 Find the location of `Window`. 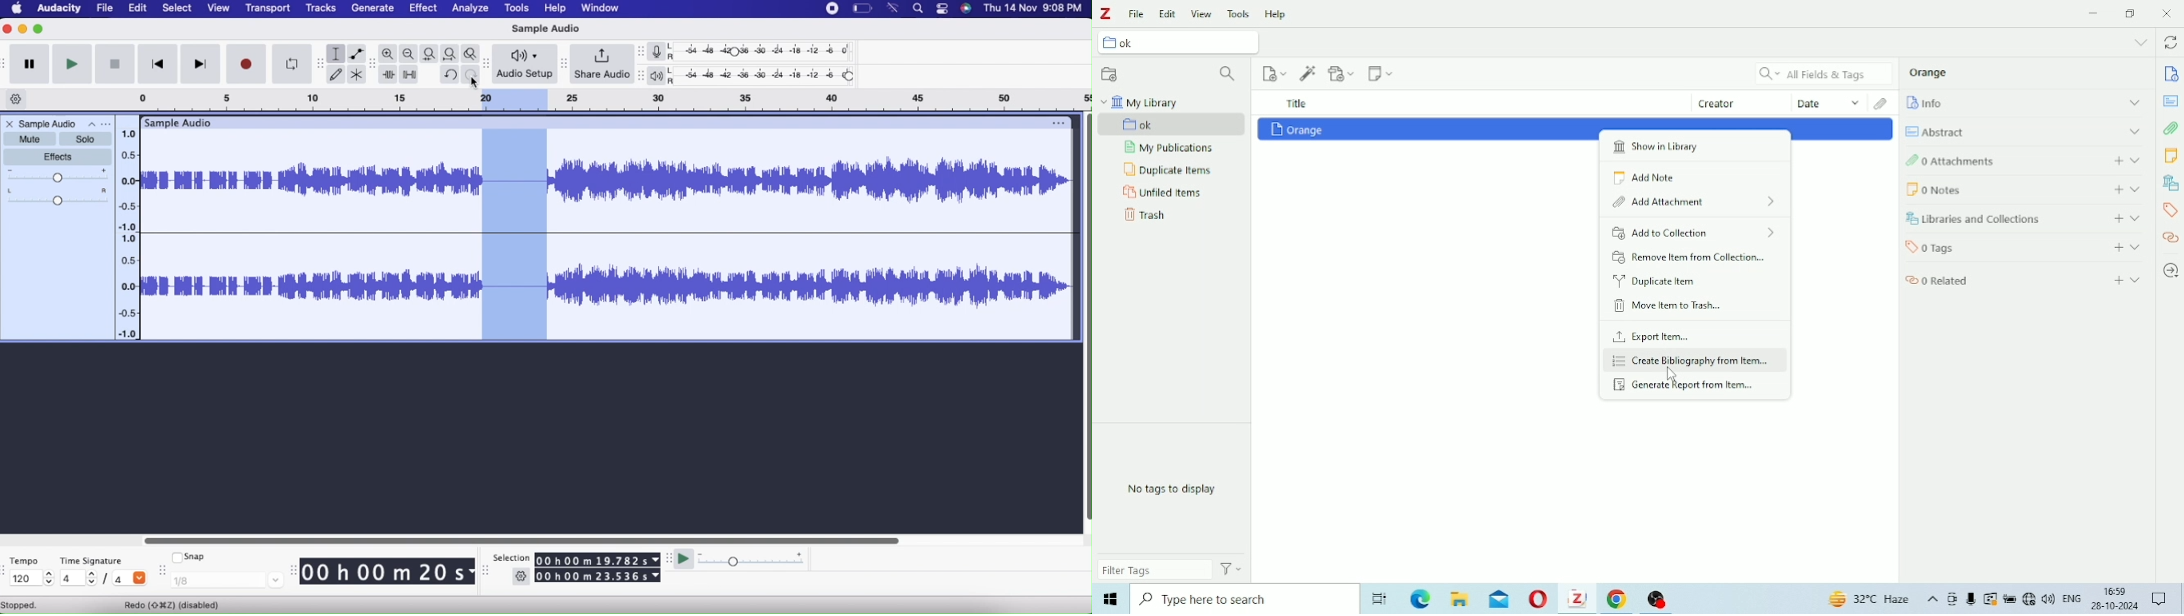

Window is located at coordinates (603, 8).